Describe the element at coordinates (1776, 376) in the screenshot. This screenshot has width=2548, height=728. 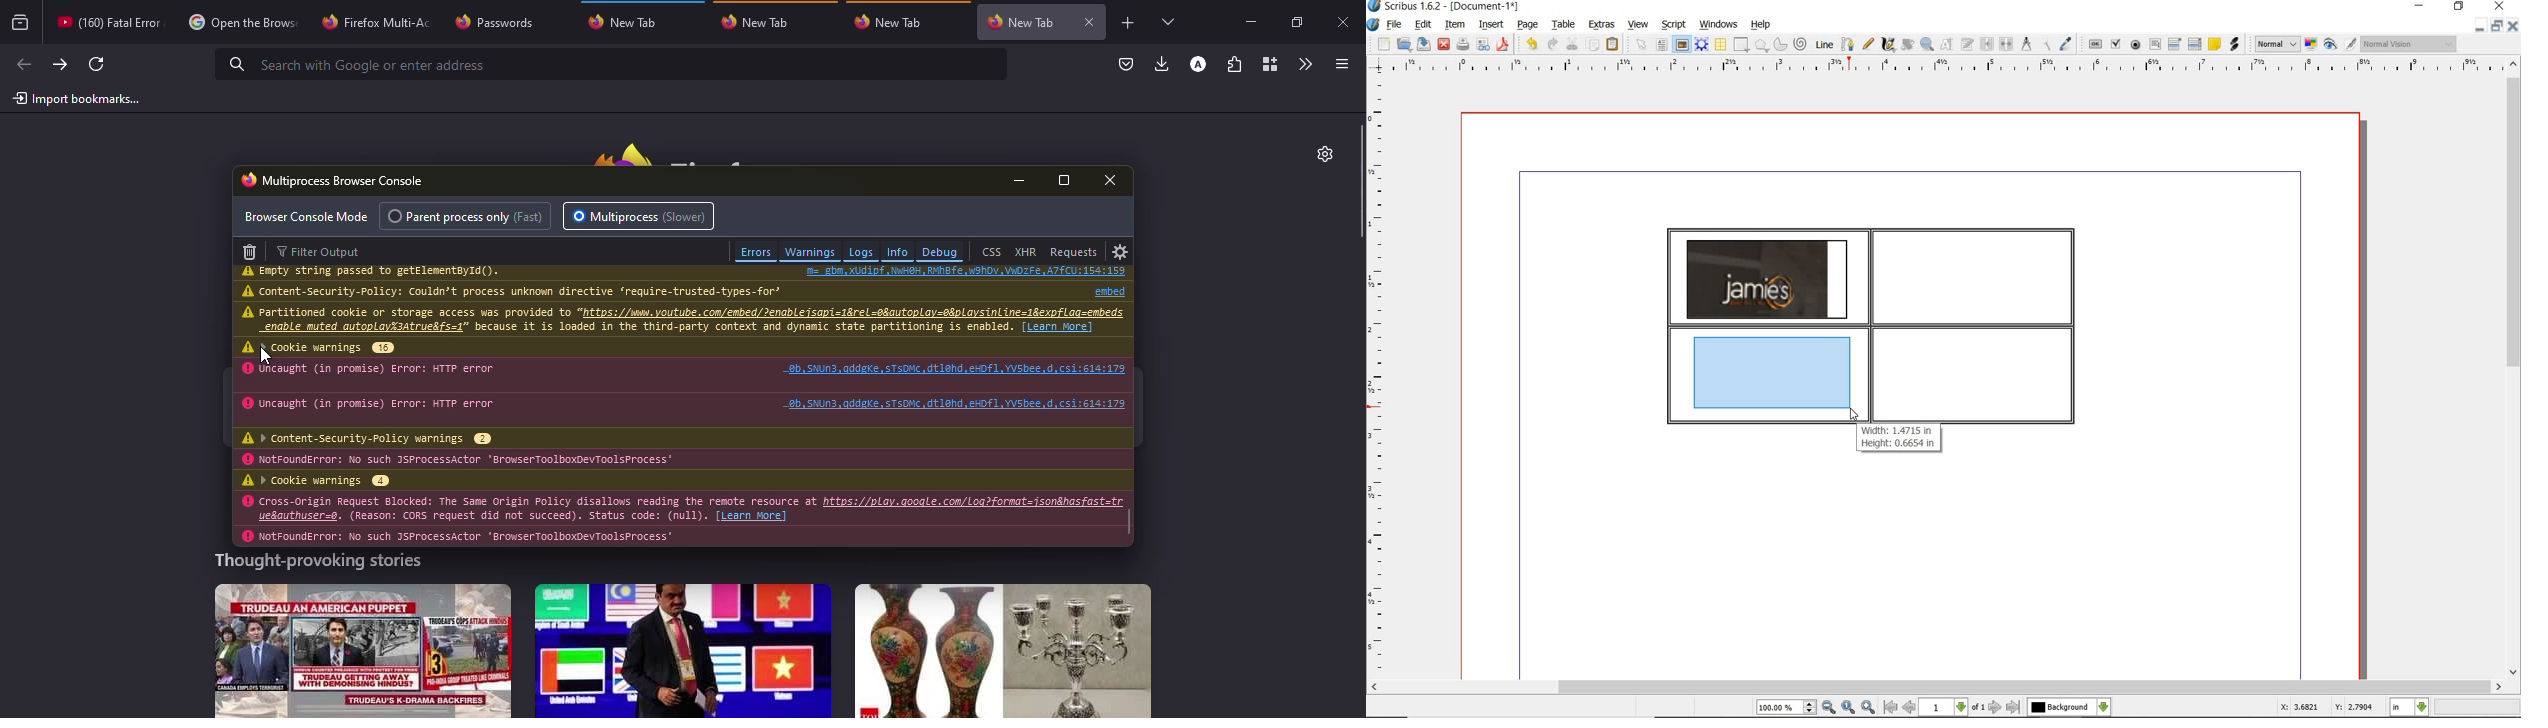
I see `drawing image frame` at that location.